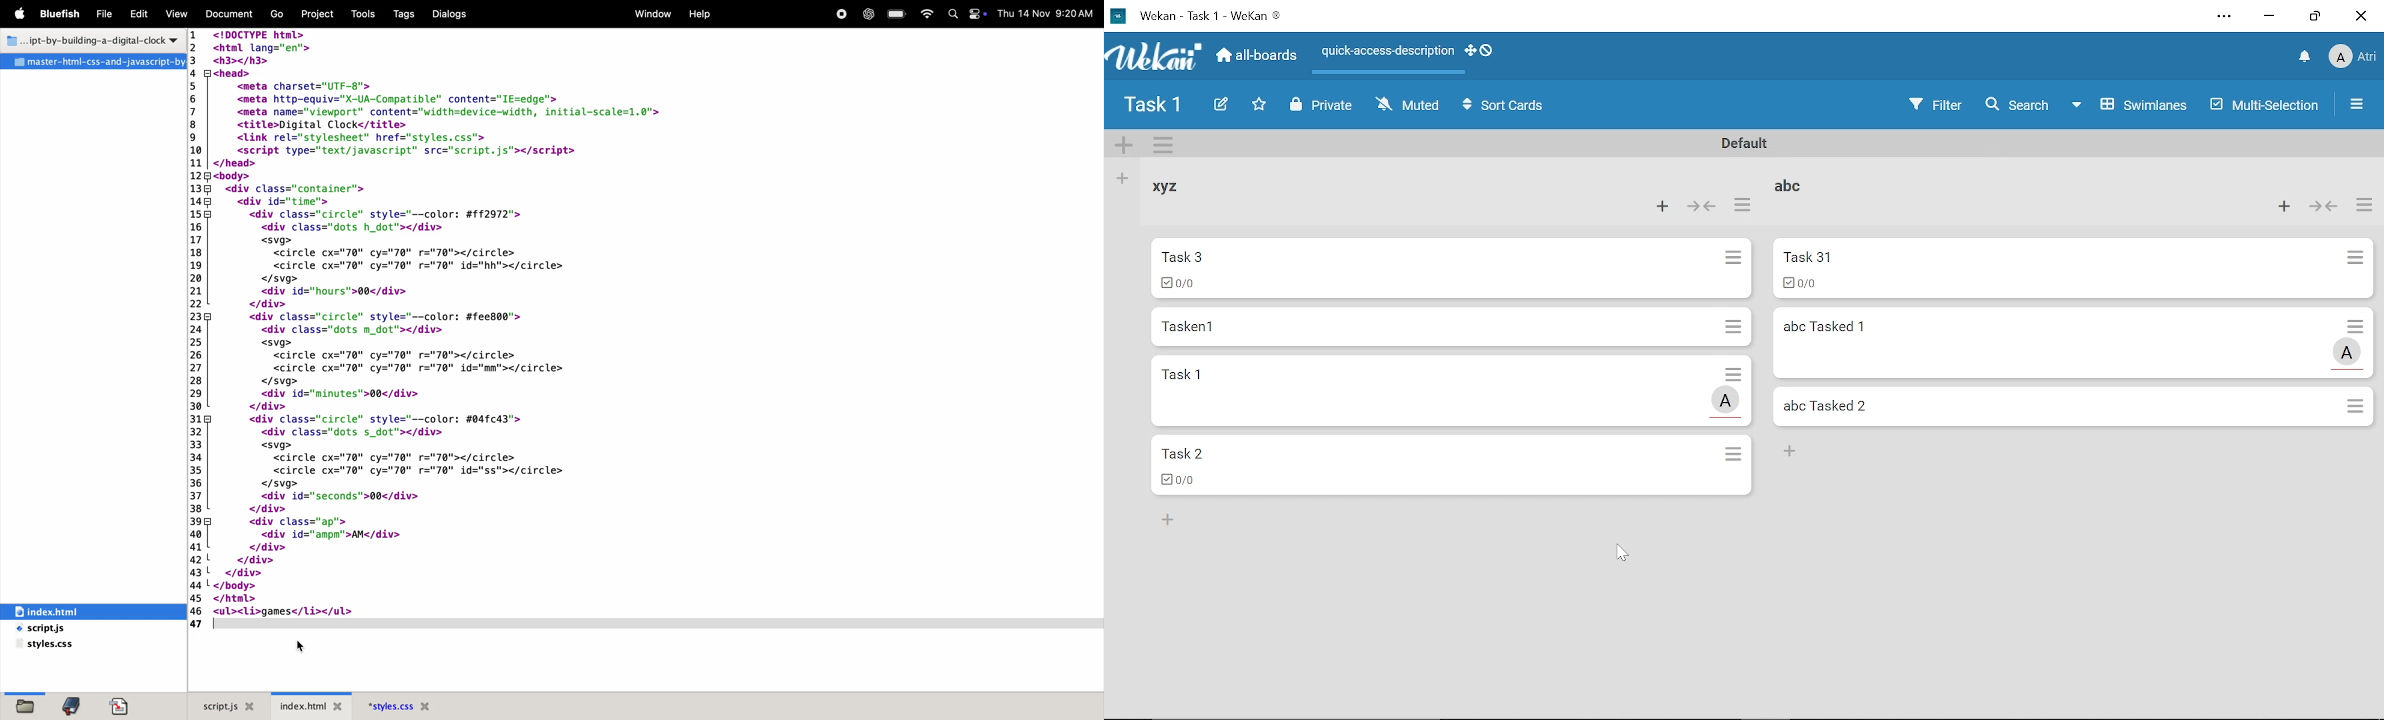 This screenshot has width=2408, height=728. Describe the element at coordinates (840, 14) in the screenshot. I see `record` at that location.